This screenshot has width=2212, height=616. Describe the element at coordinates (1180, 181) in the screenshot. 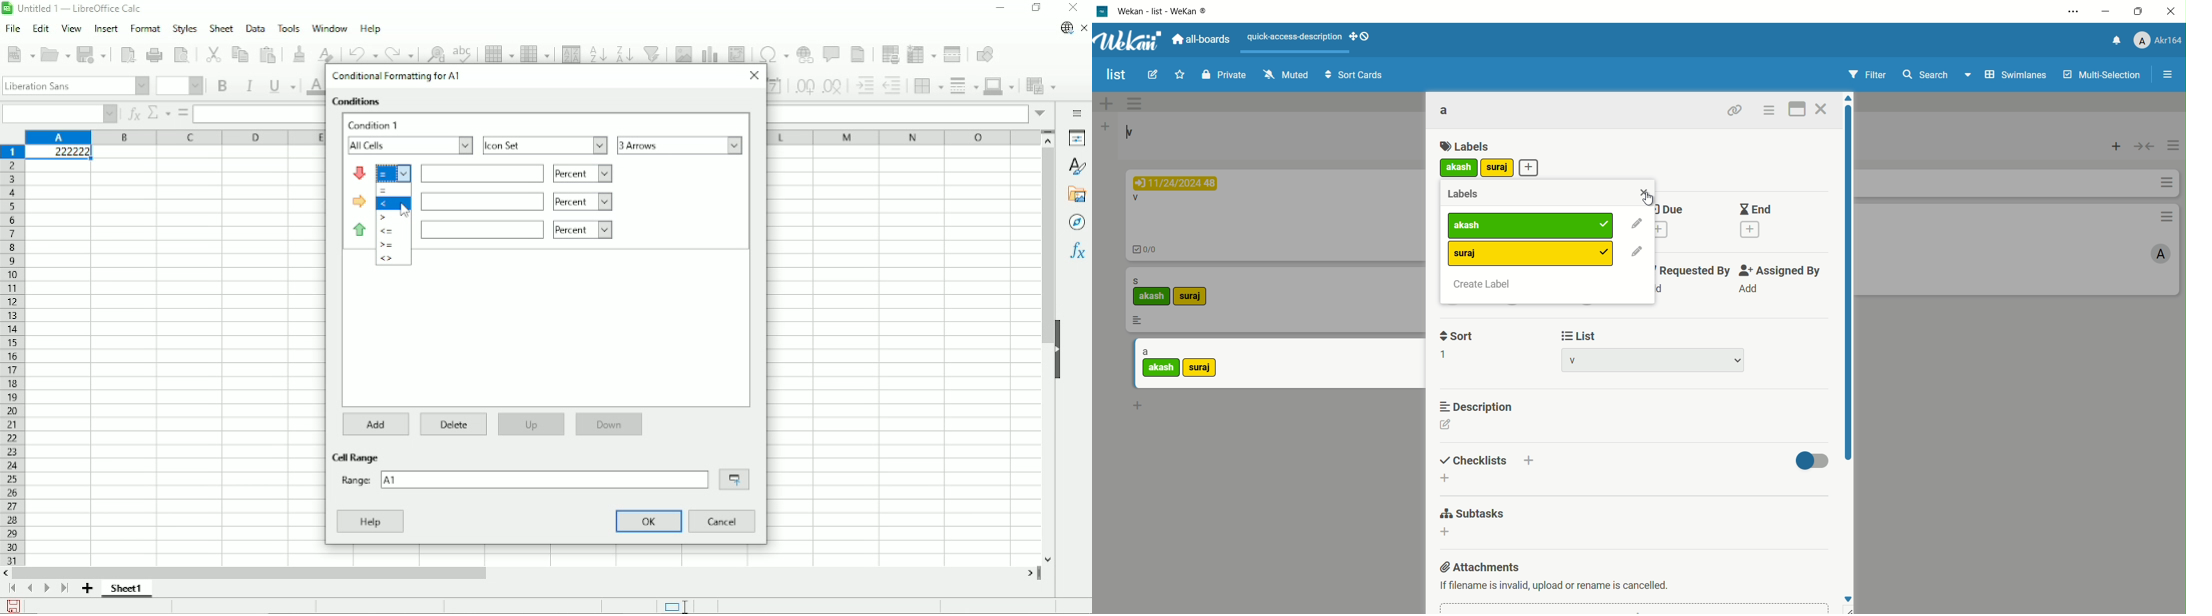

I see `11/24/2024 48 ` at that location.